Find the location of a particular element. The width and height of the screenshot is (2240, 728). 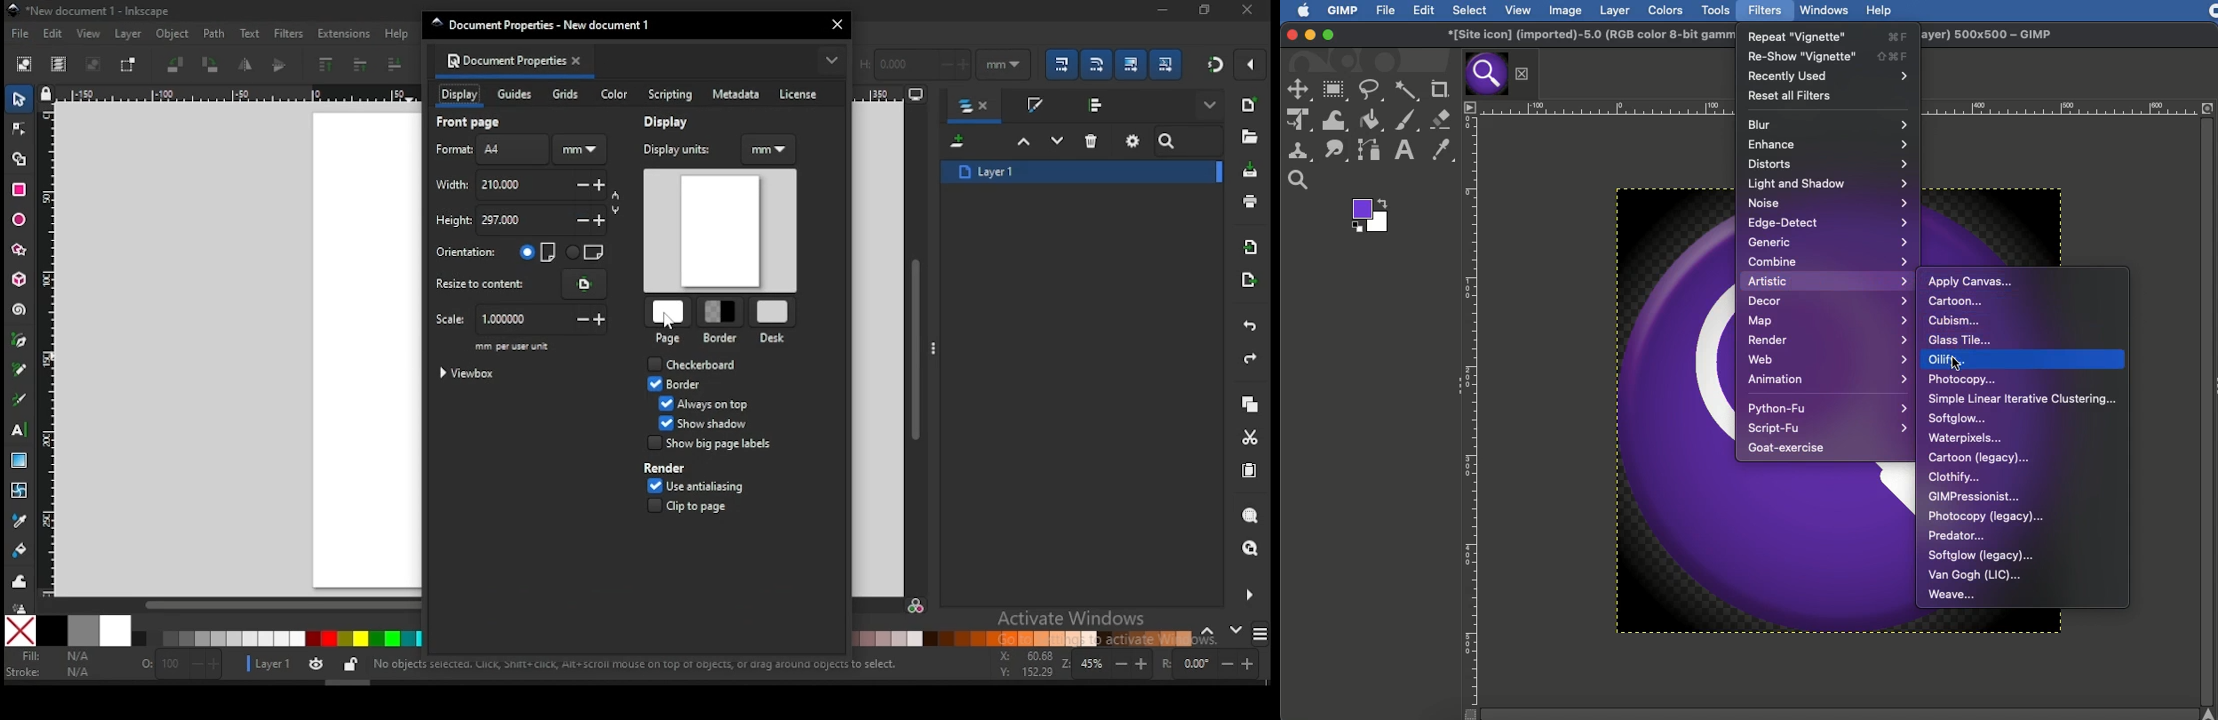

page is located at coordinates (668, 339).